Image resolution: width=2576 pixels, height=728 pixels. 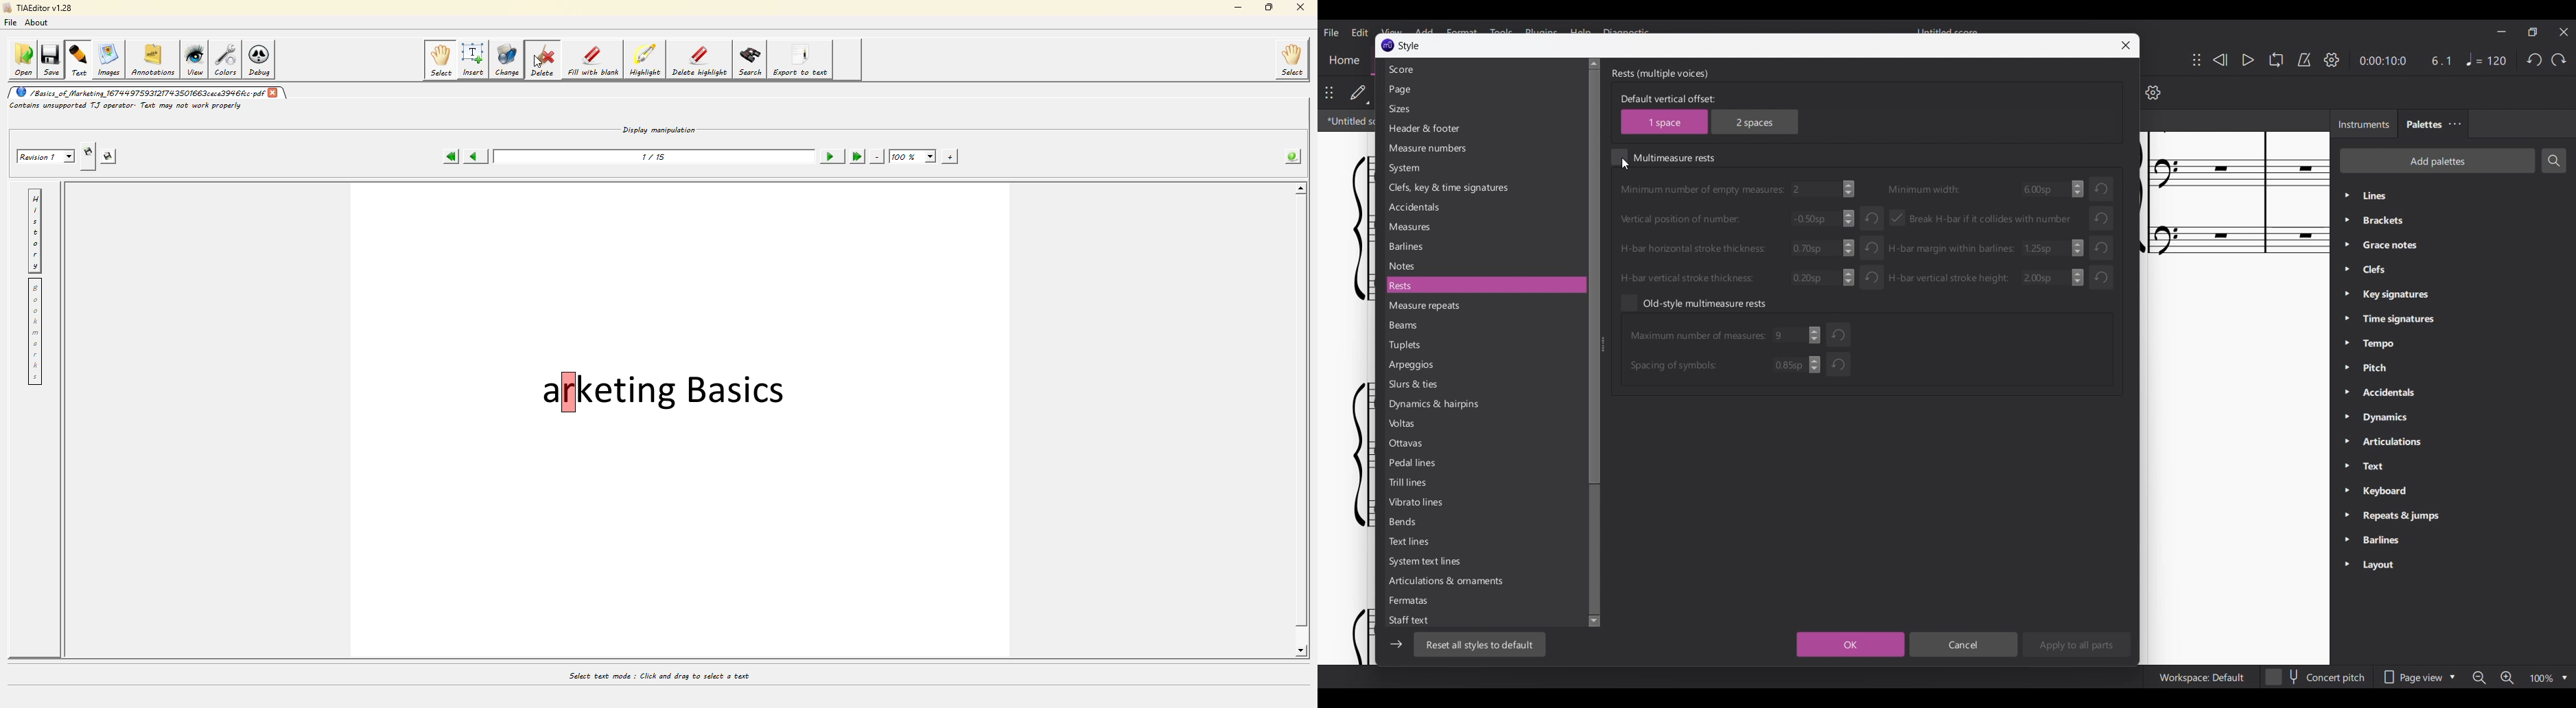 What do you see at coordinates (2101, 233) in the screenshot?
I see `Undo respective changes` at bounding box center [2101, 233].